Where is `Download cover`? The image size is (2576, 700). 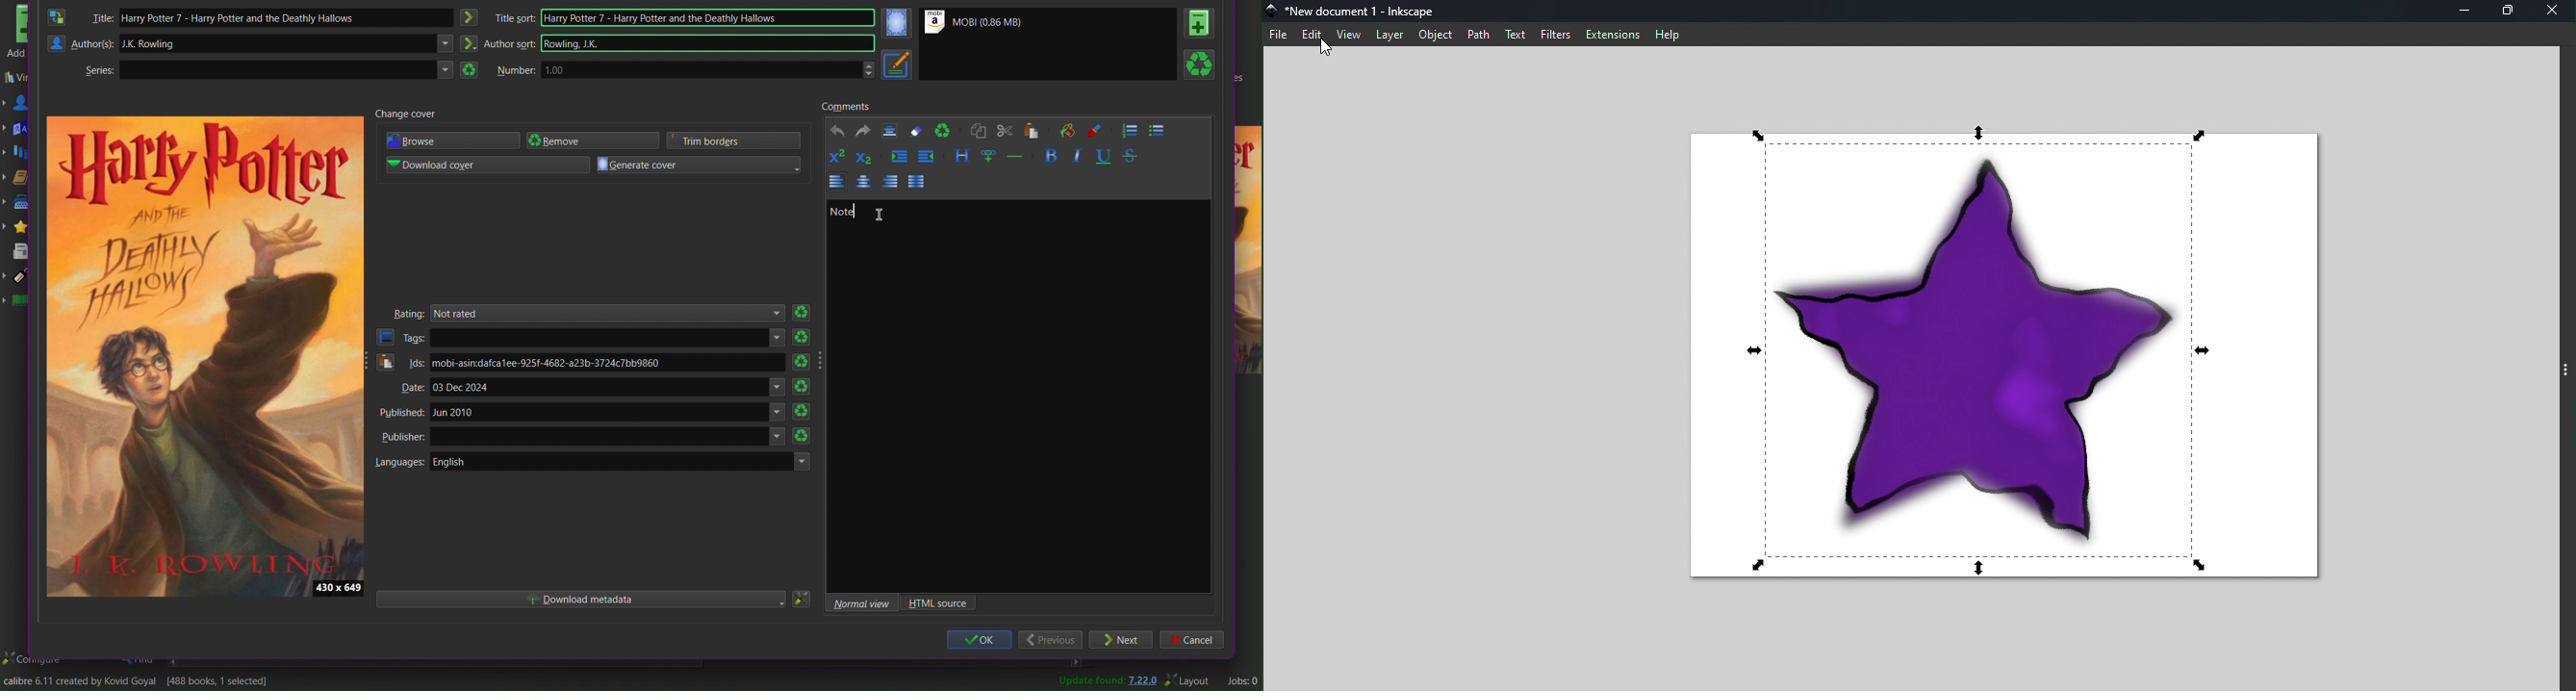
Download cover is located at coordinates (490, 165).